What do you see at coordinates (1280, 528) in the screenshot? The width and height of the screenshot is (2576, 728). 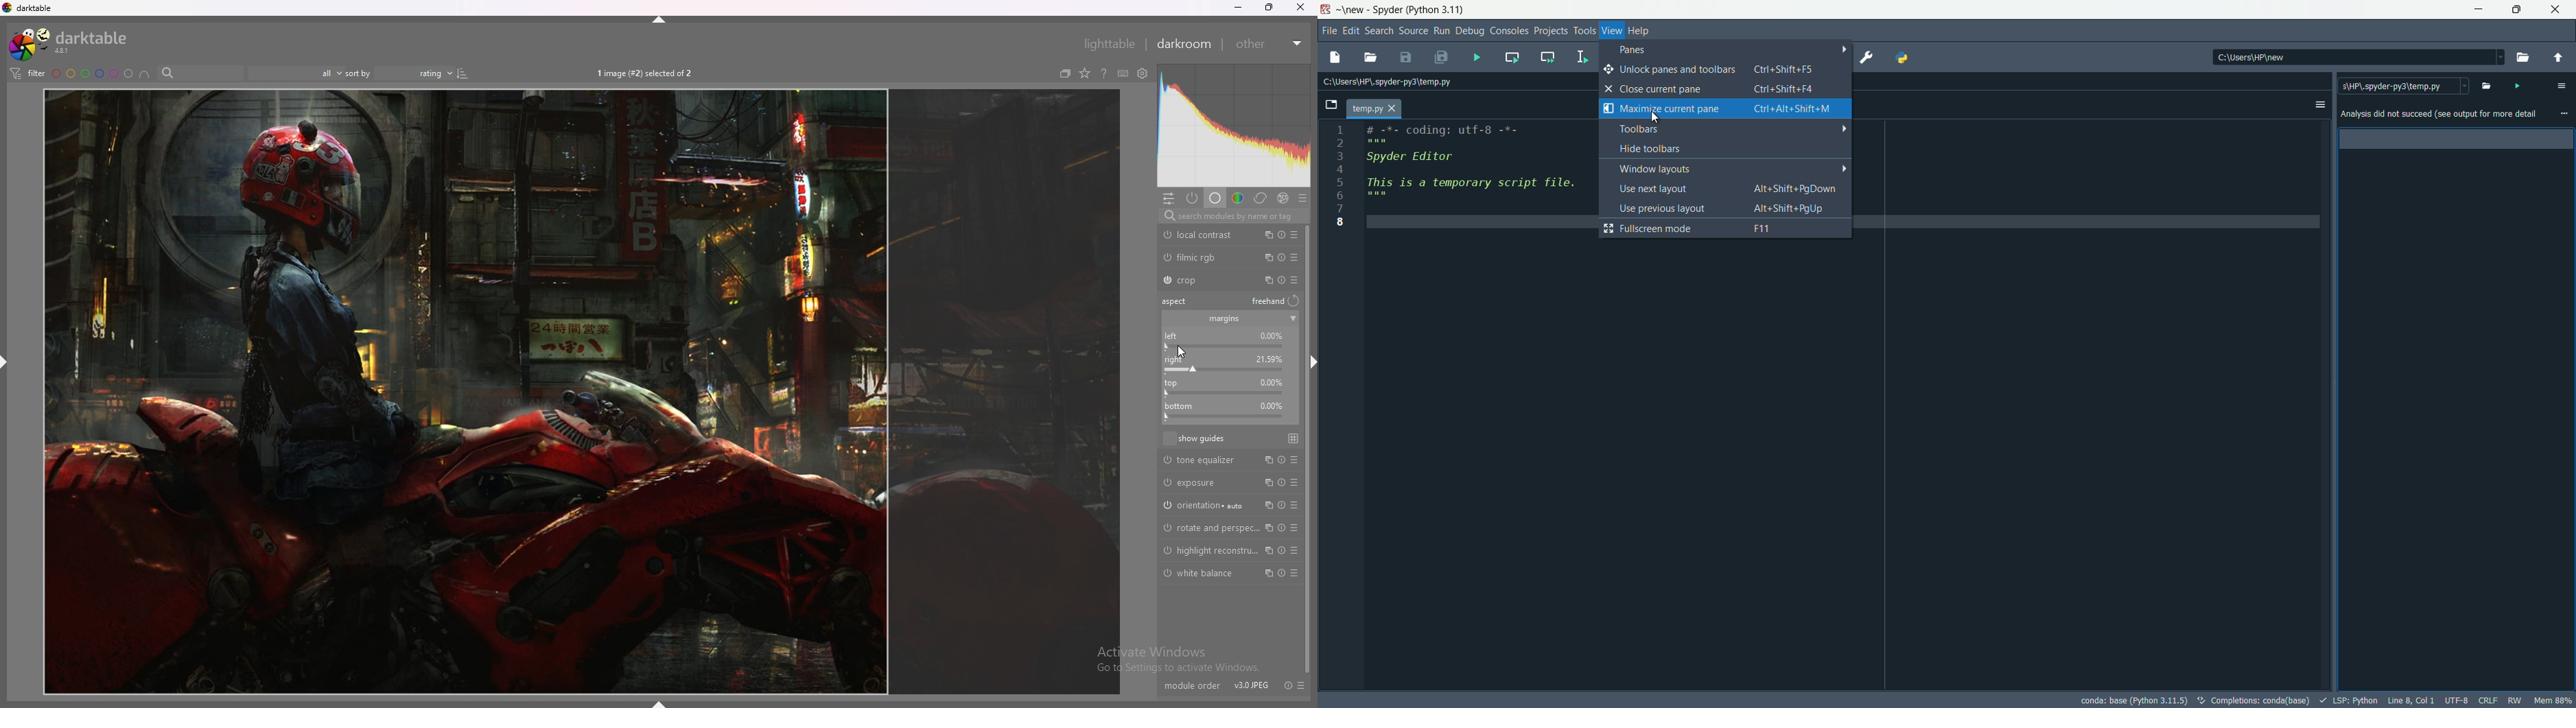 I see `reset` at bounding box center [1280, 528].